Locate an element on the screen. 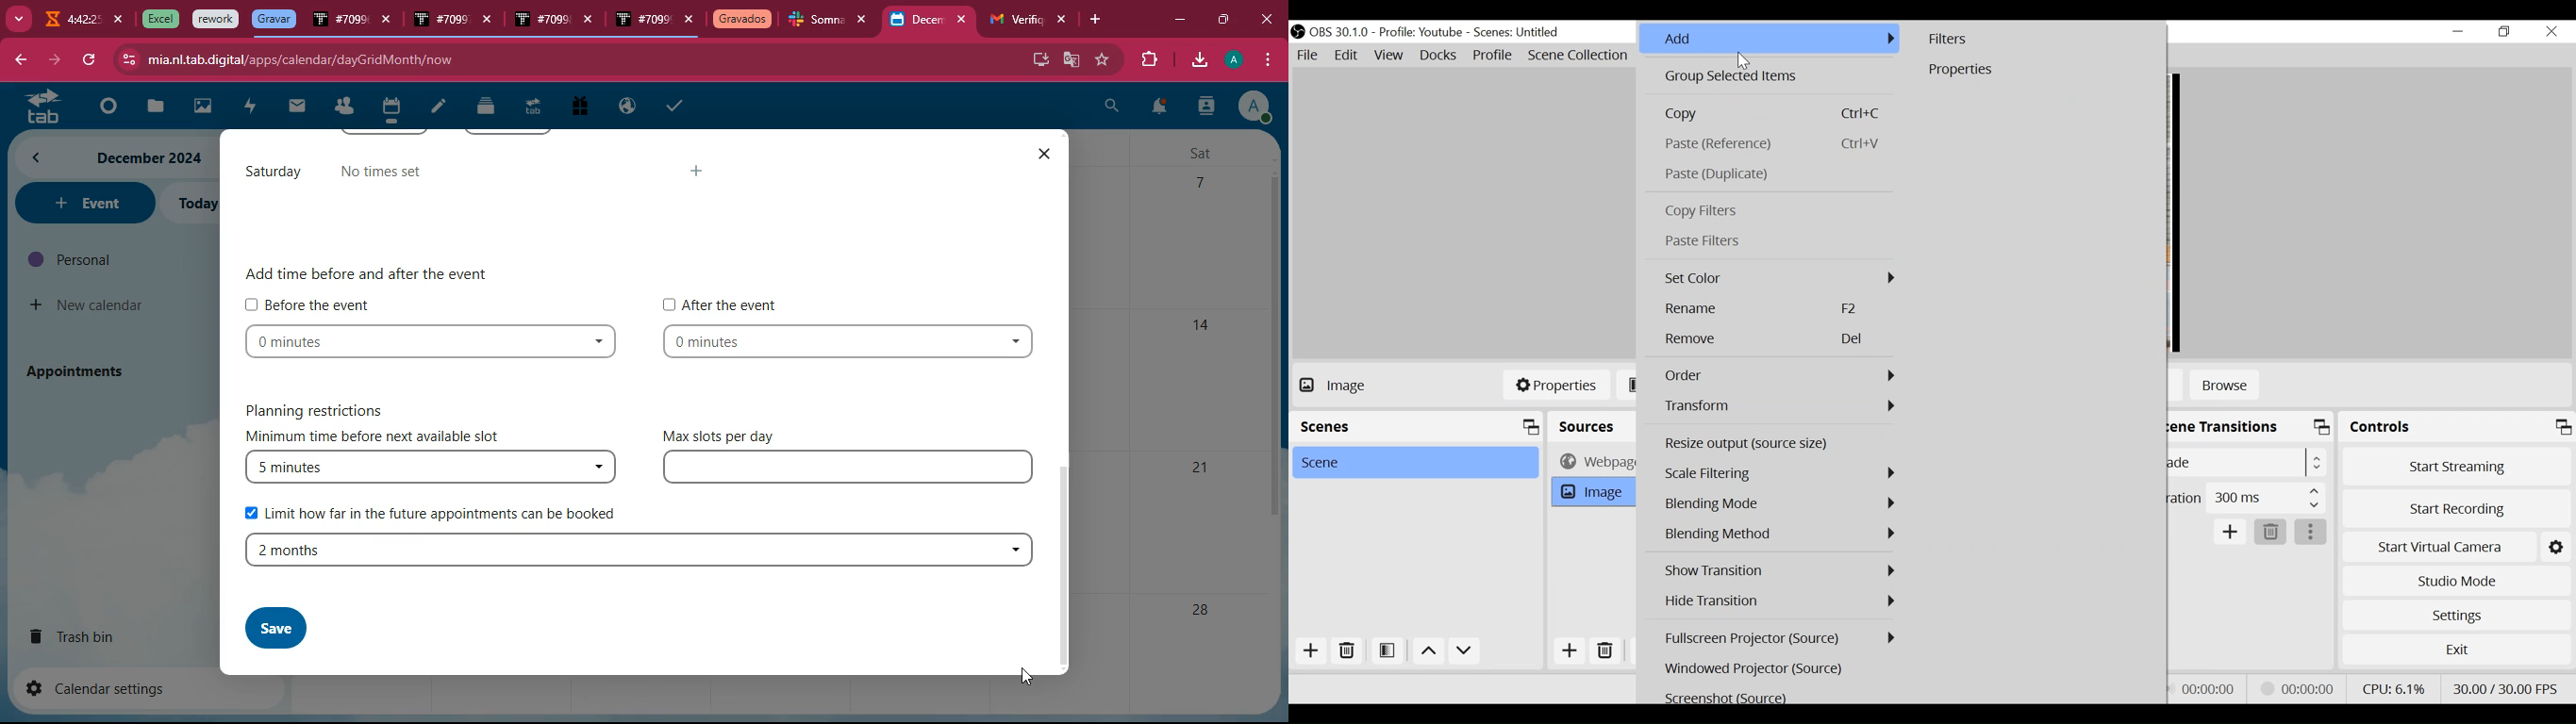 The height and width of the screenshot is (728, 2576). planning restrictions is located at coordinates (325, 408).